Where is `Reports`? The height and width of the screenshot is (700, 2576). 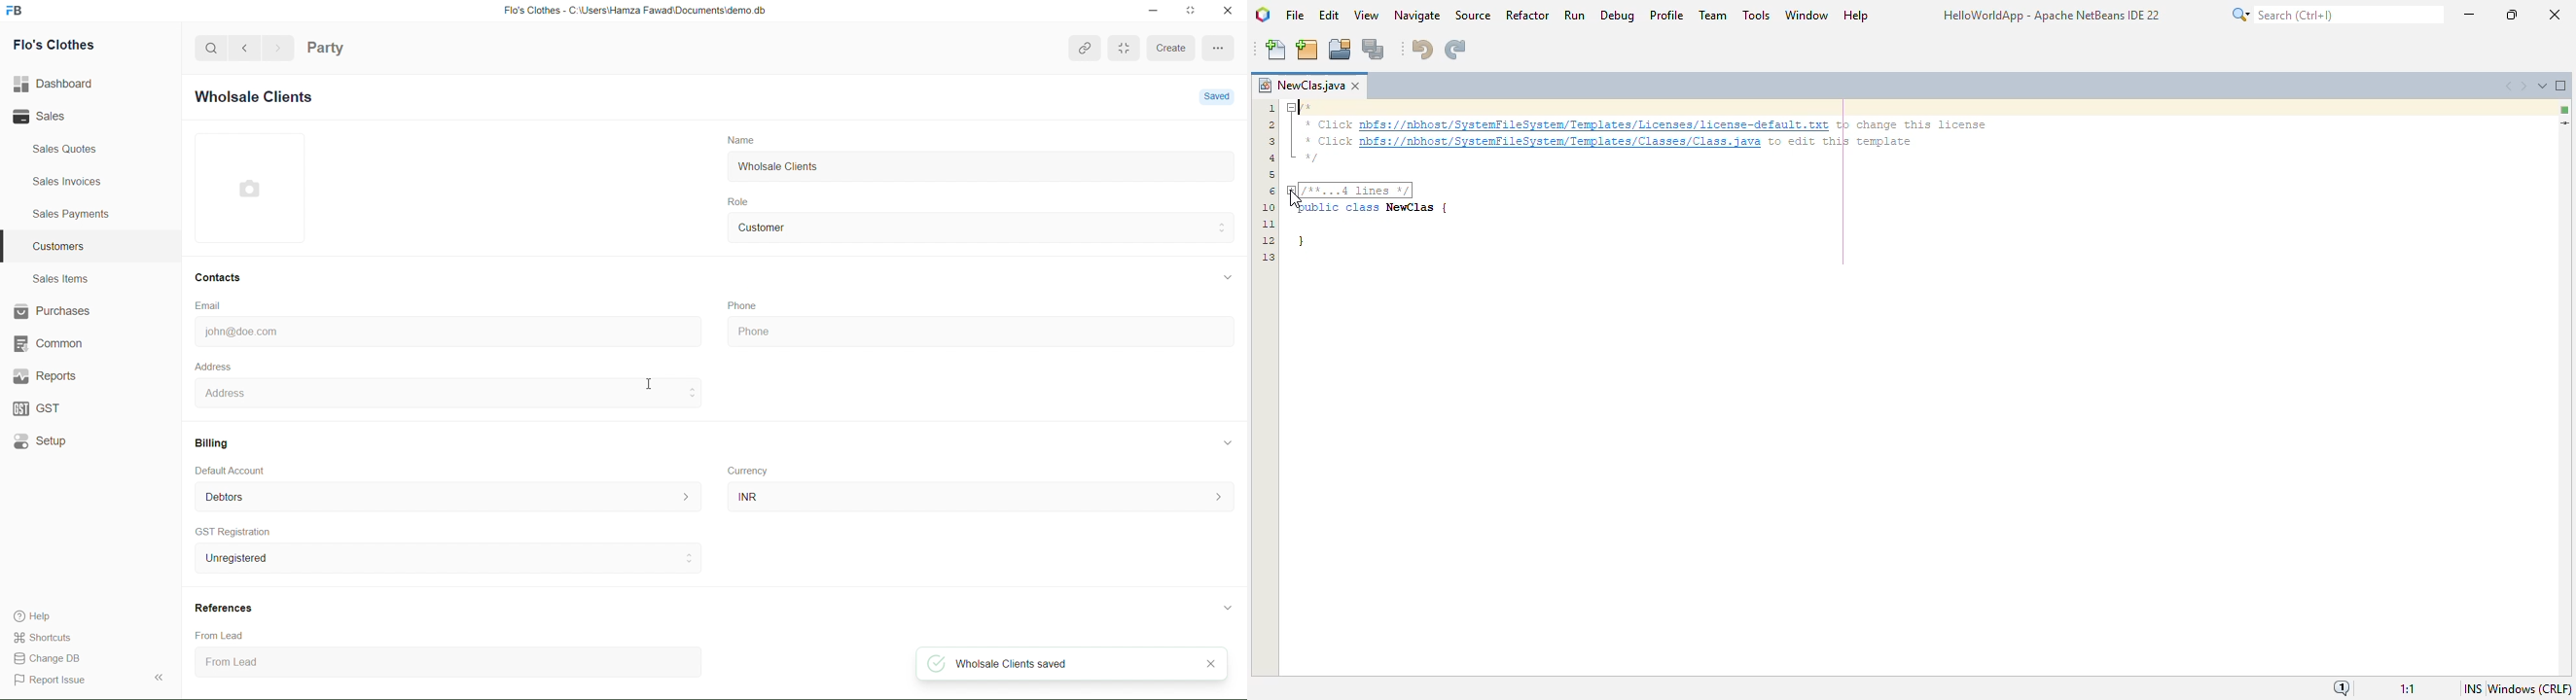 Reports is located at coordinates (45, 378).